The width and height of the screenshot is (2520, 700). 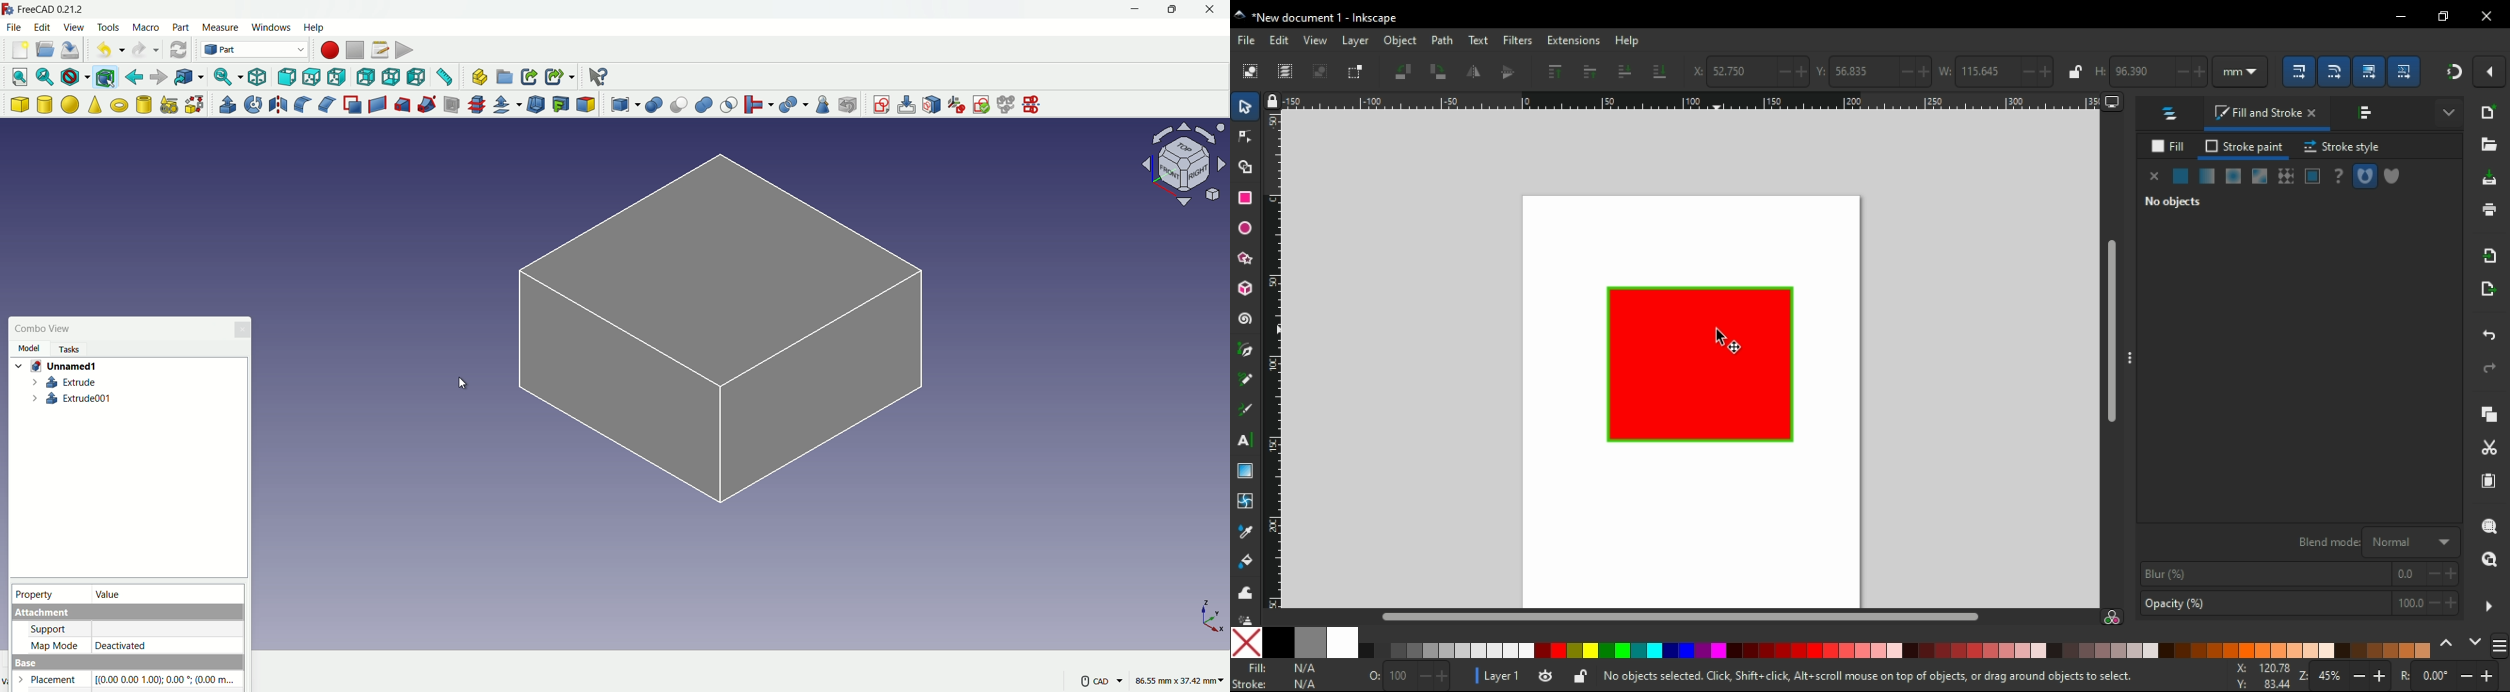 I want to click on mirroring, so click(x=279, y=104).